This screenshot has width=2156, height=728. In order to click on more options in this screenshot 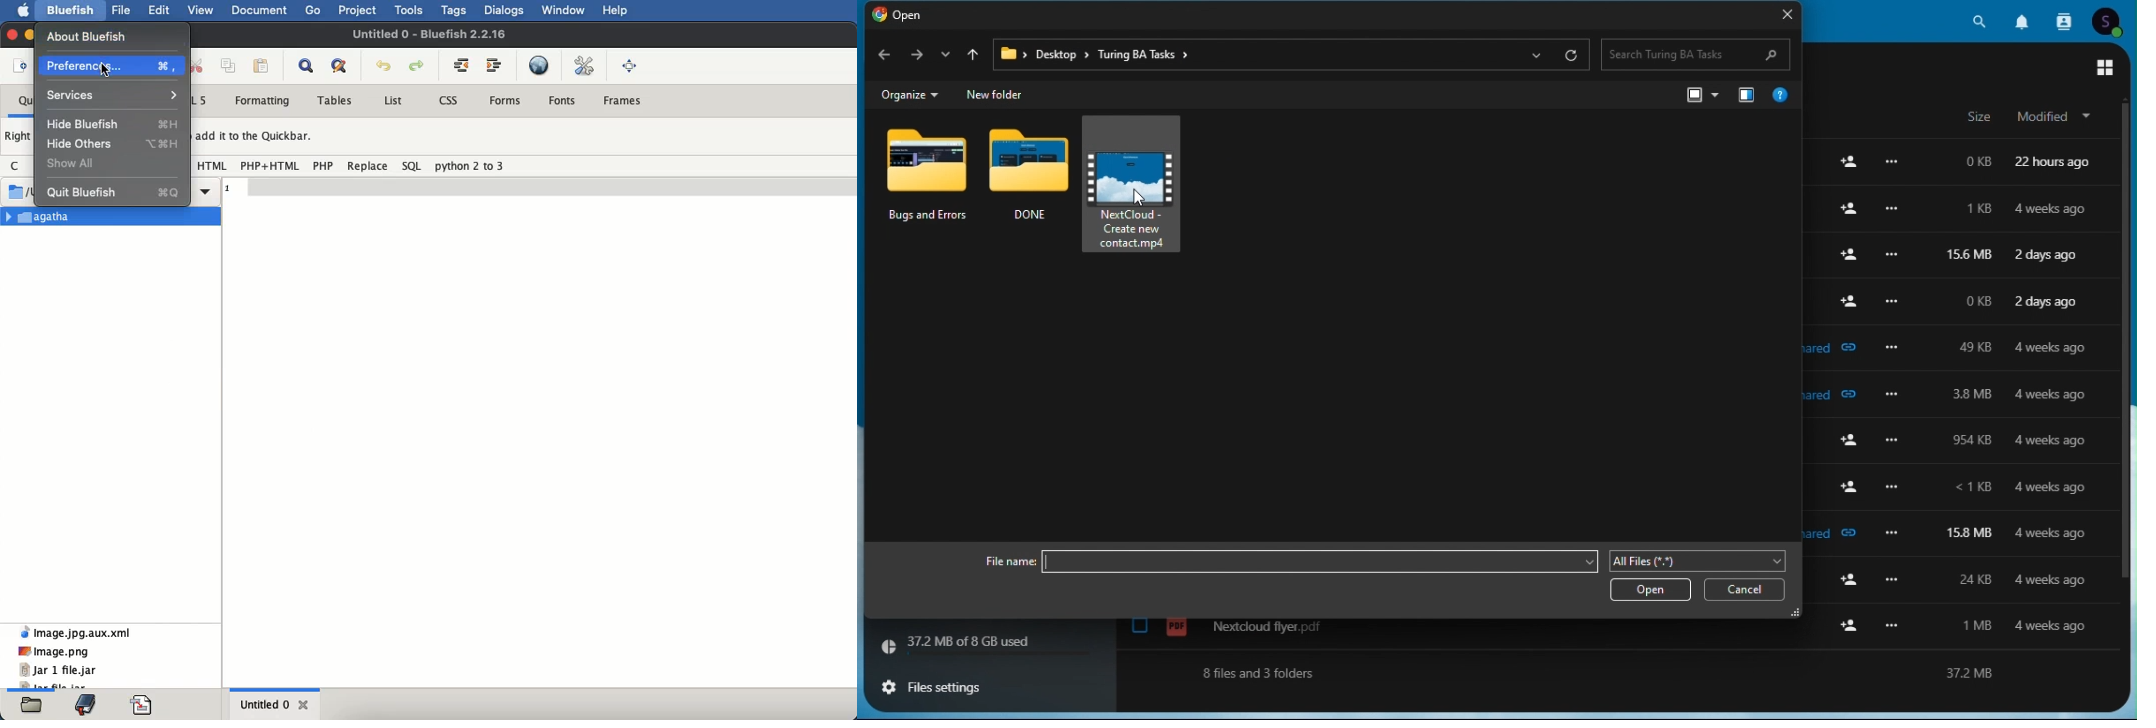, I will do `click(1893, 439)`.